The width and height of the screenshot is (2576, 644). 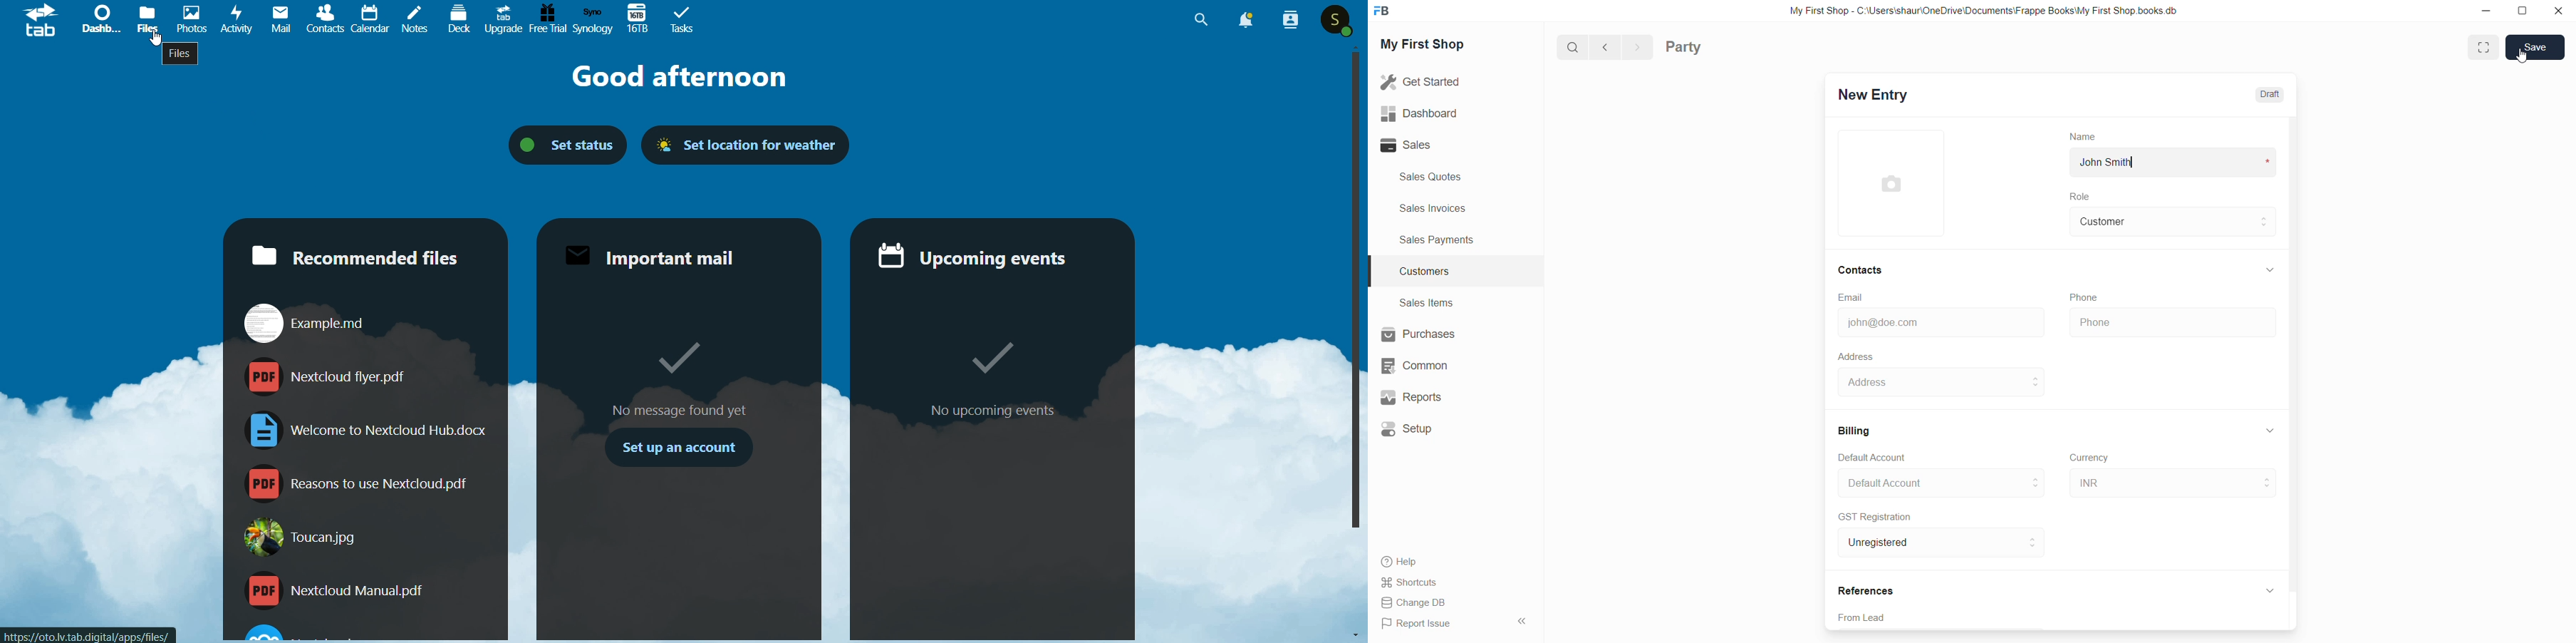 I want to click on example, so click(x=313, y=321).